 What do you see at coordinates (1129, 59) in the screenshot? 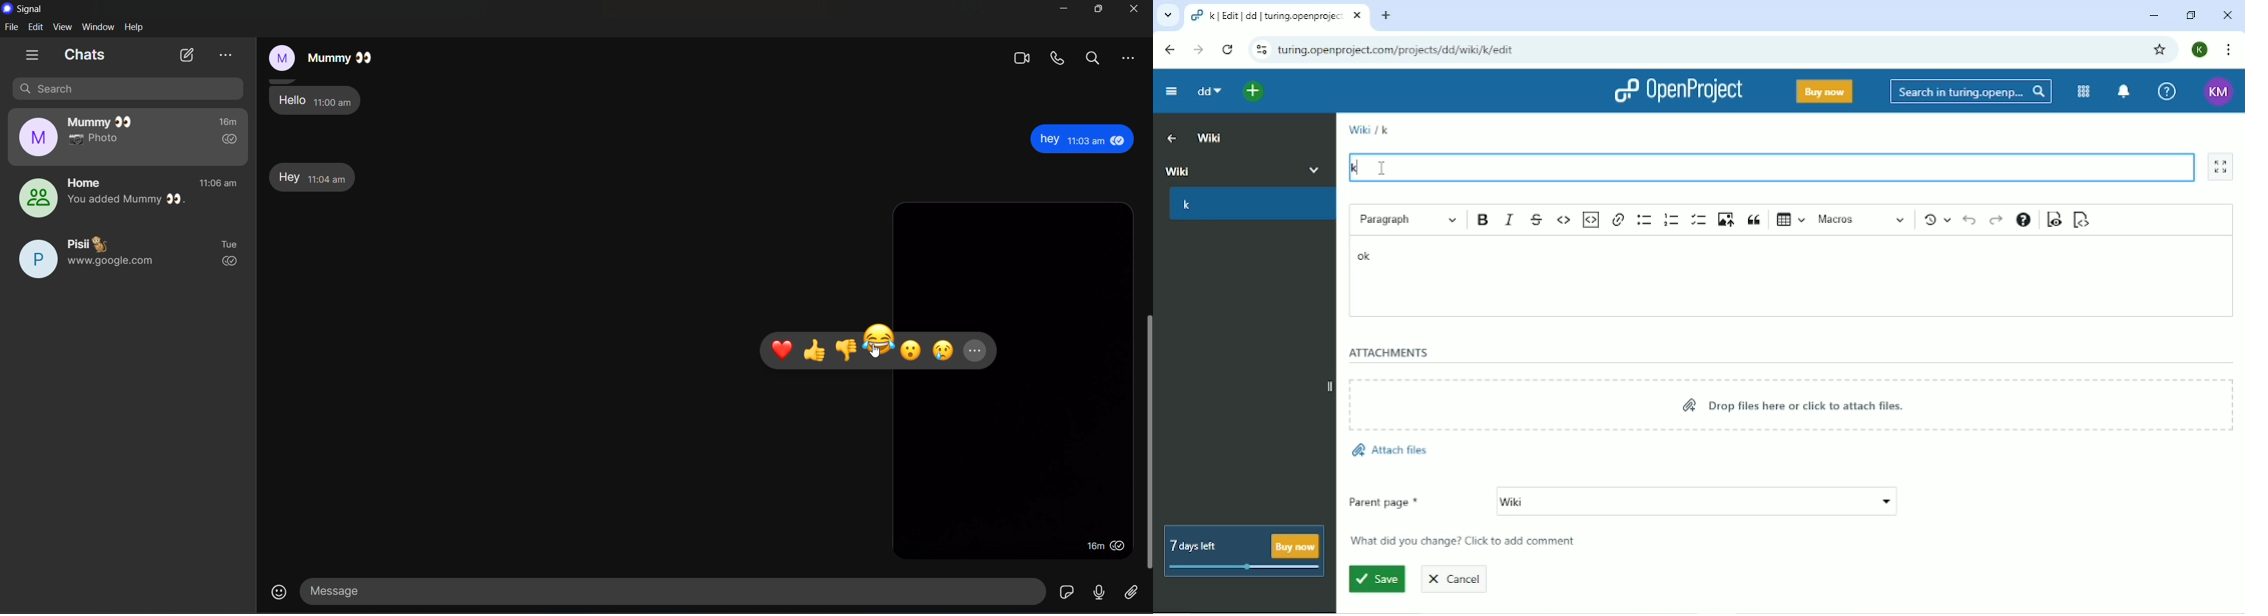
I see `more` at bounding box center [1129, 59].